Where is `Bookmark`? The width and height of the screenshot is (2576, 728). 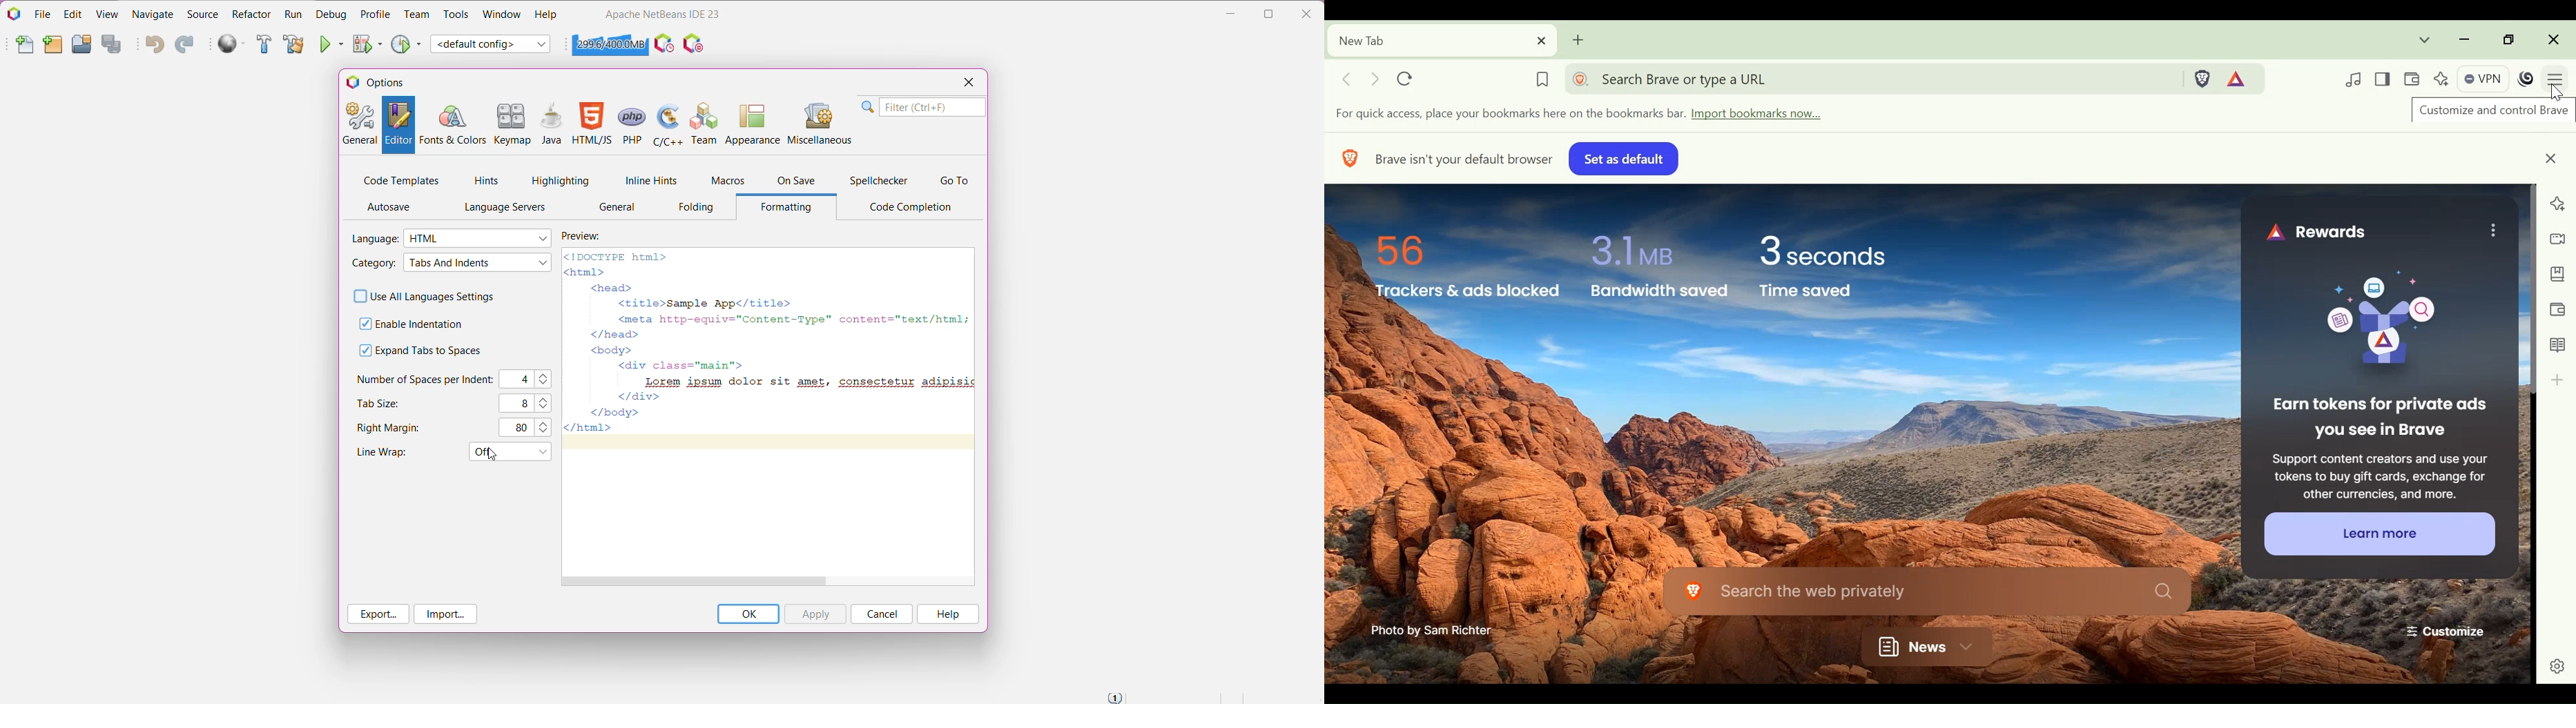 Bookmark is located at coordinates (2556, 271).